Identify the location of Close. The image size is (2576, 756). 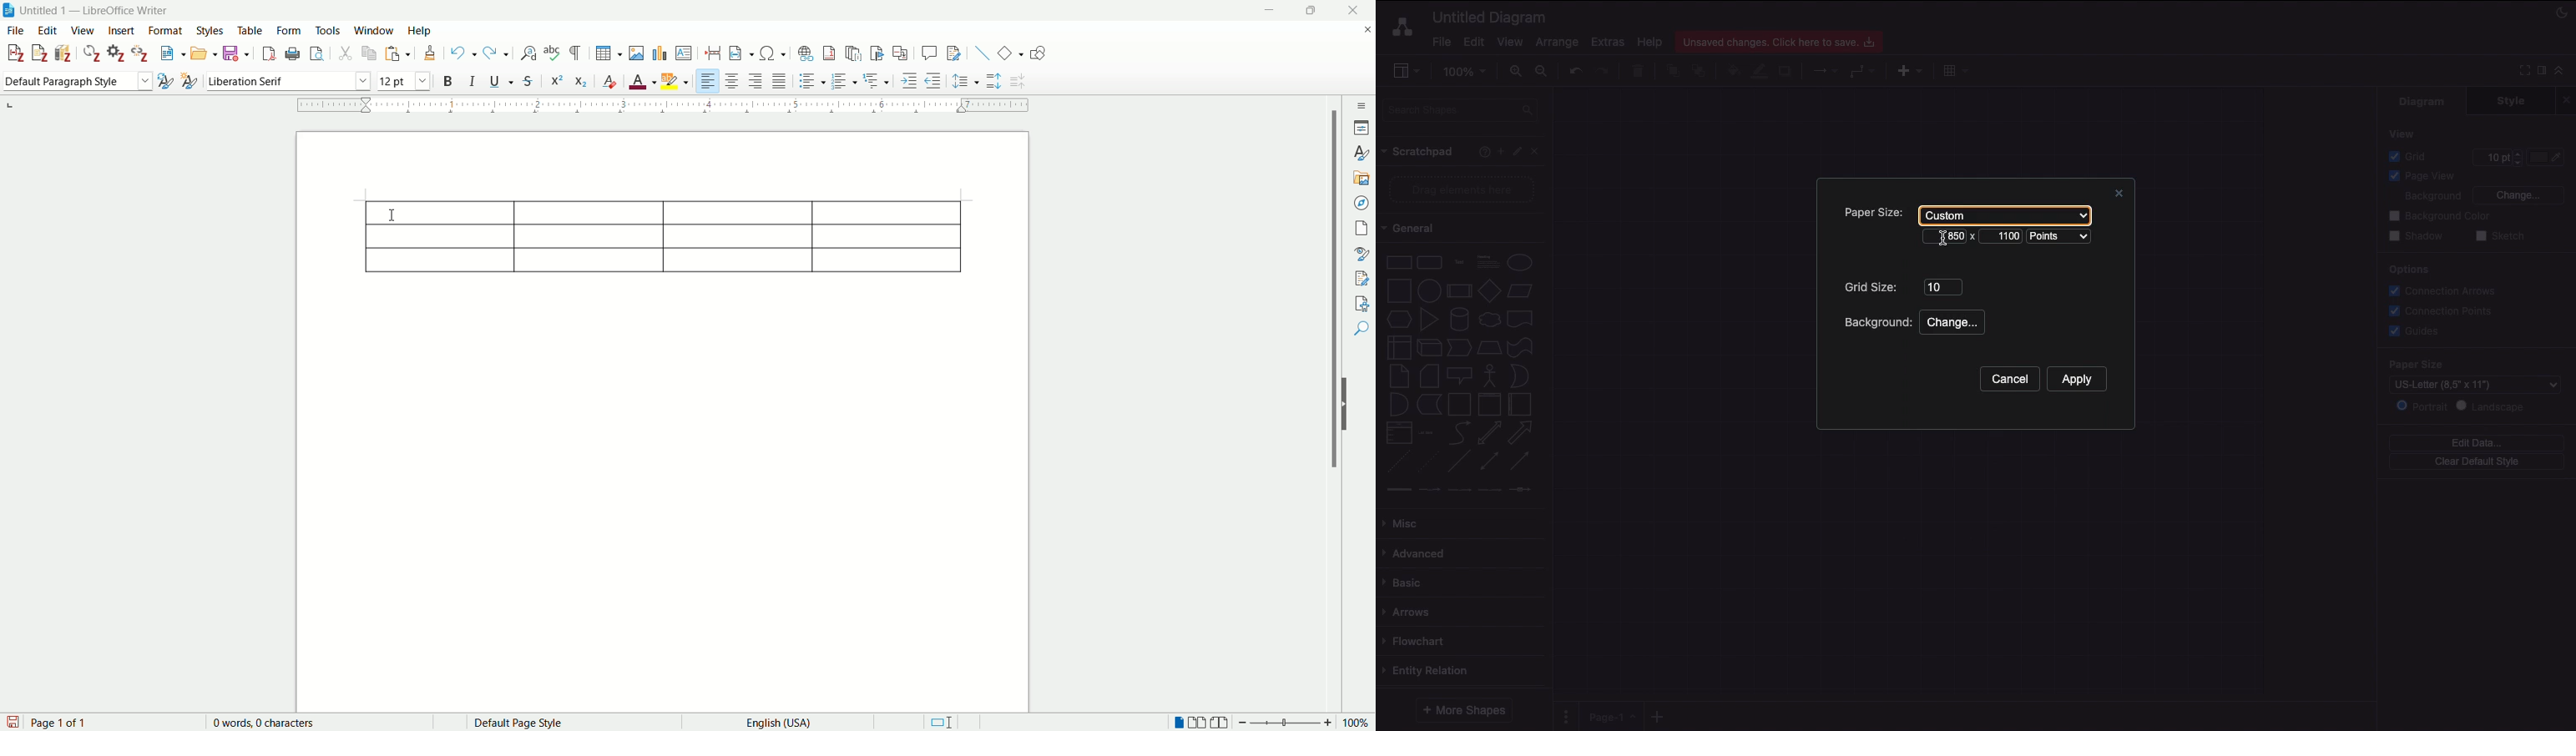
(2568, 99).